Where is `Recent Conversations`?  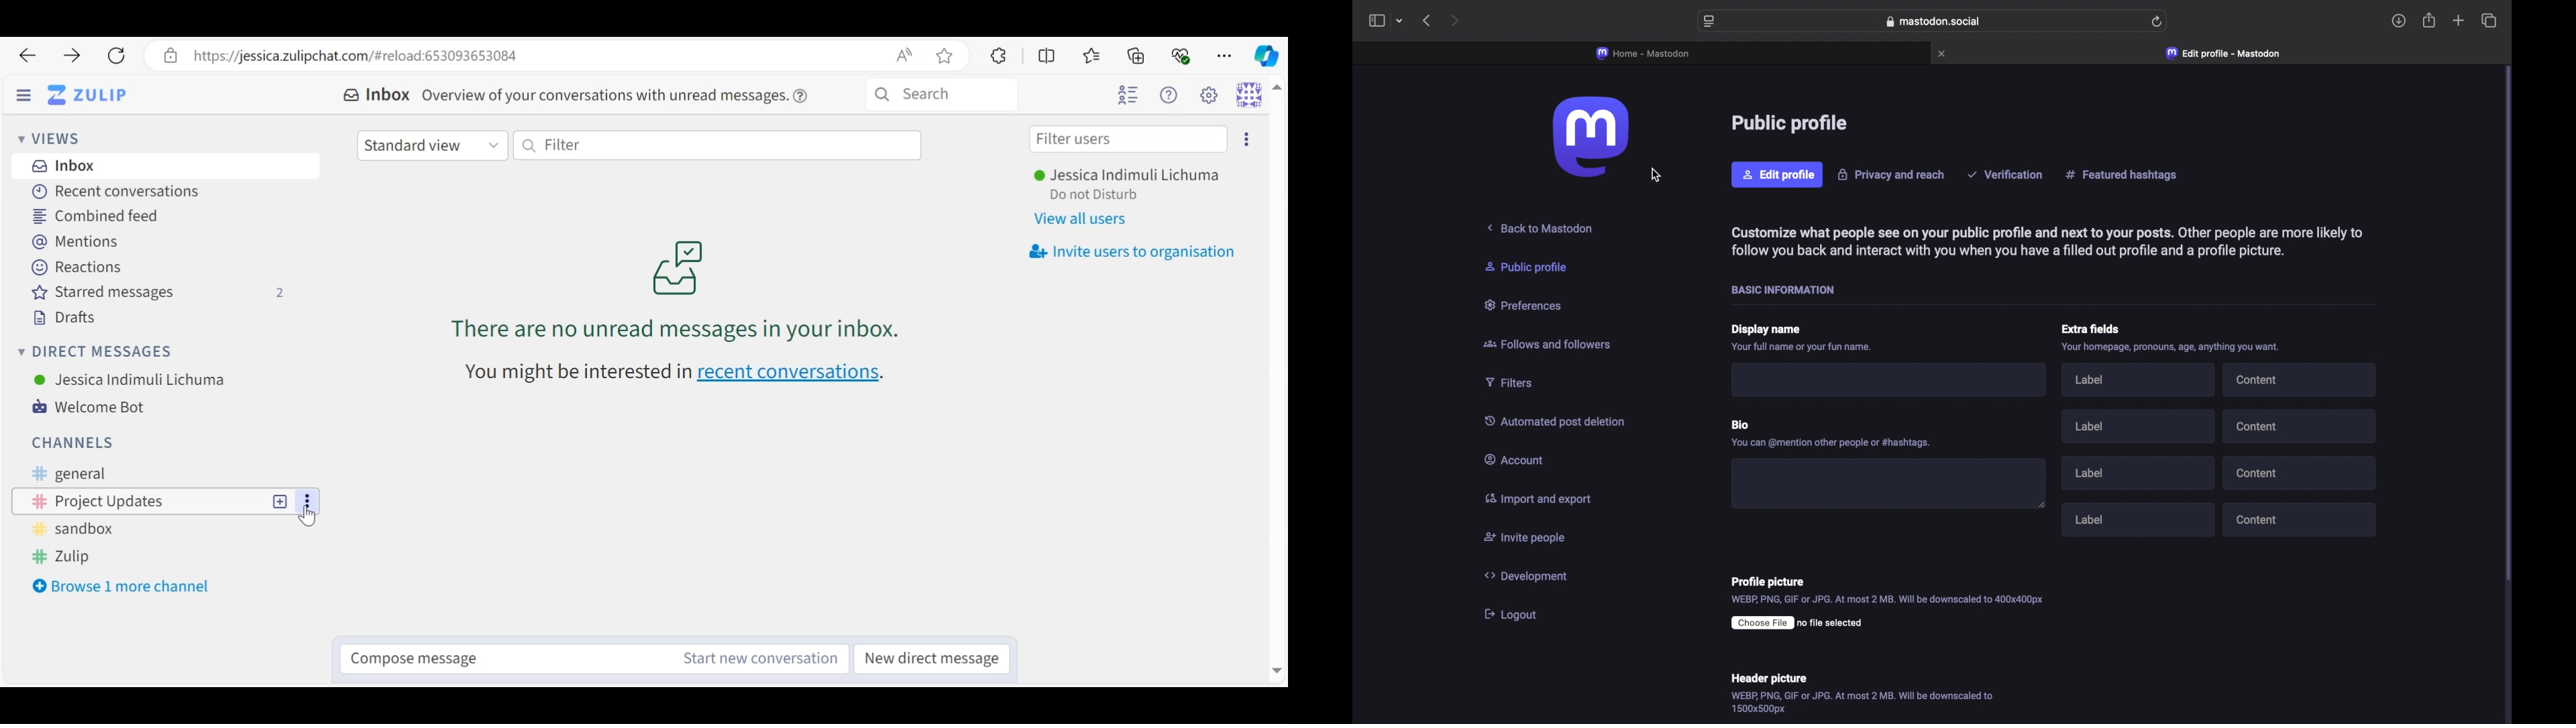
Recent Conversations is located at coordinates (111, 192).